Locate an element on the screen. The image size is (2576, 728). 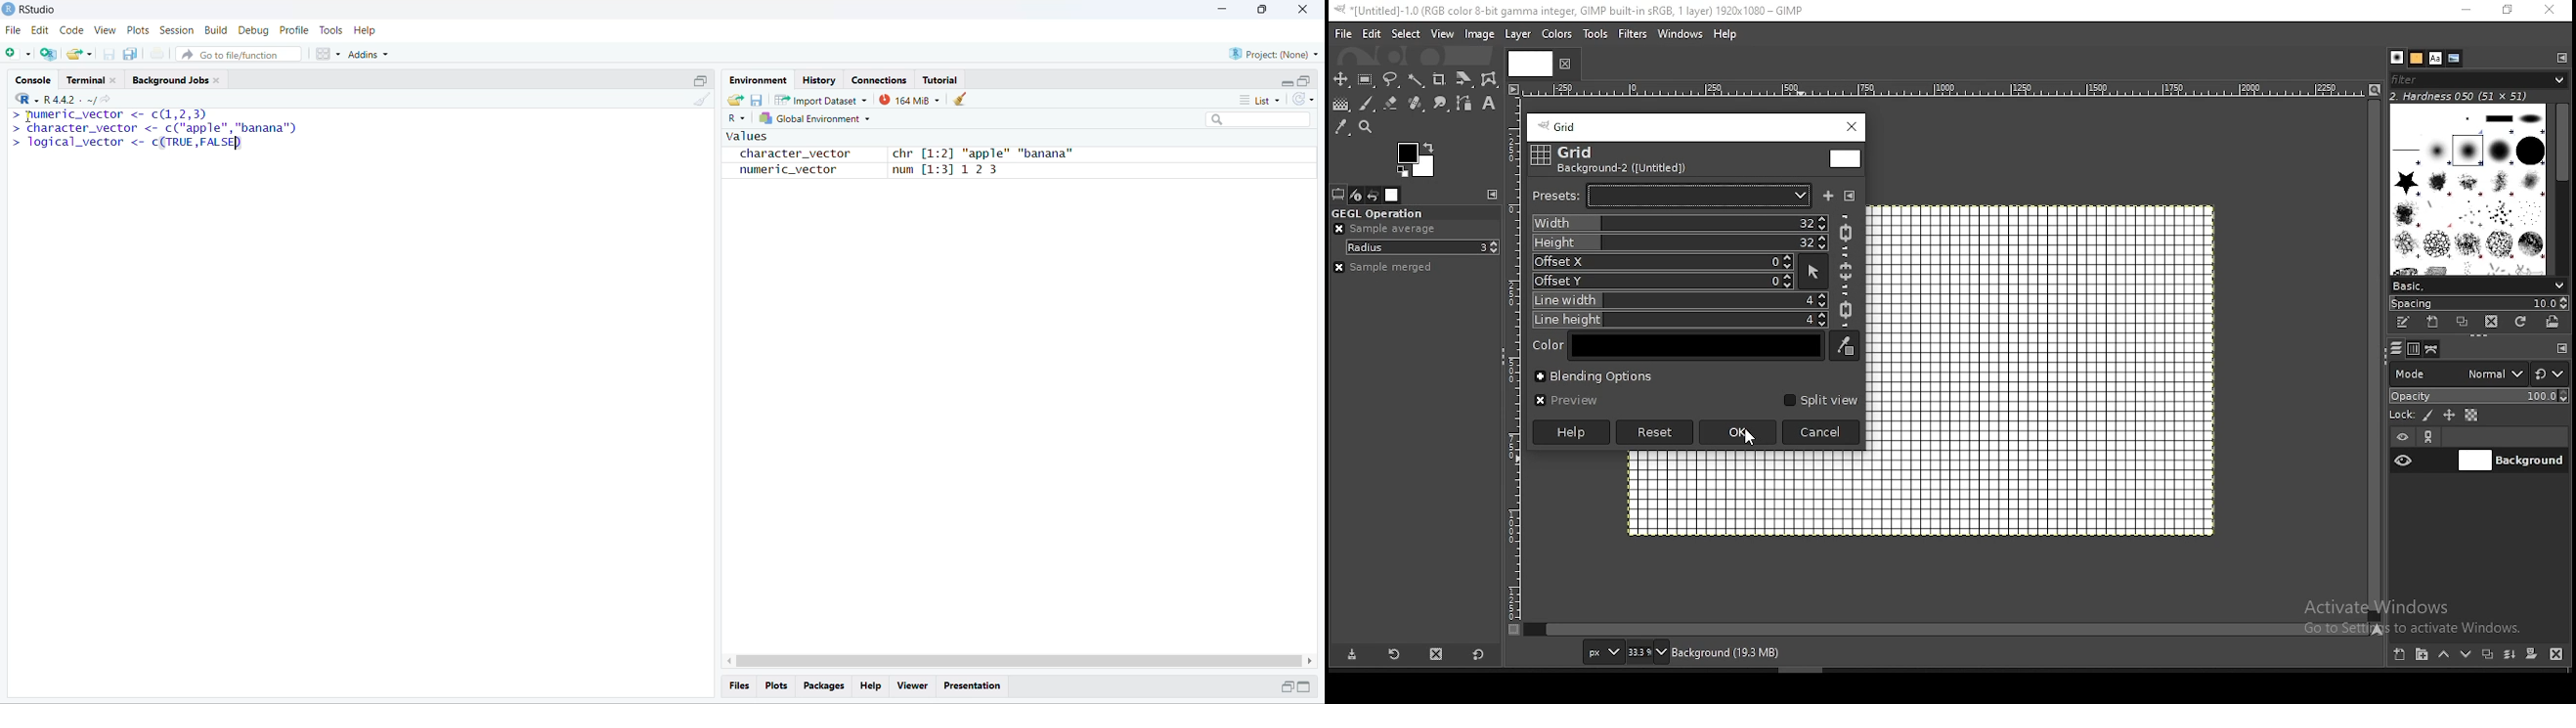
Presentation is located at coordinates (974, 687).